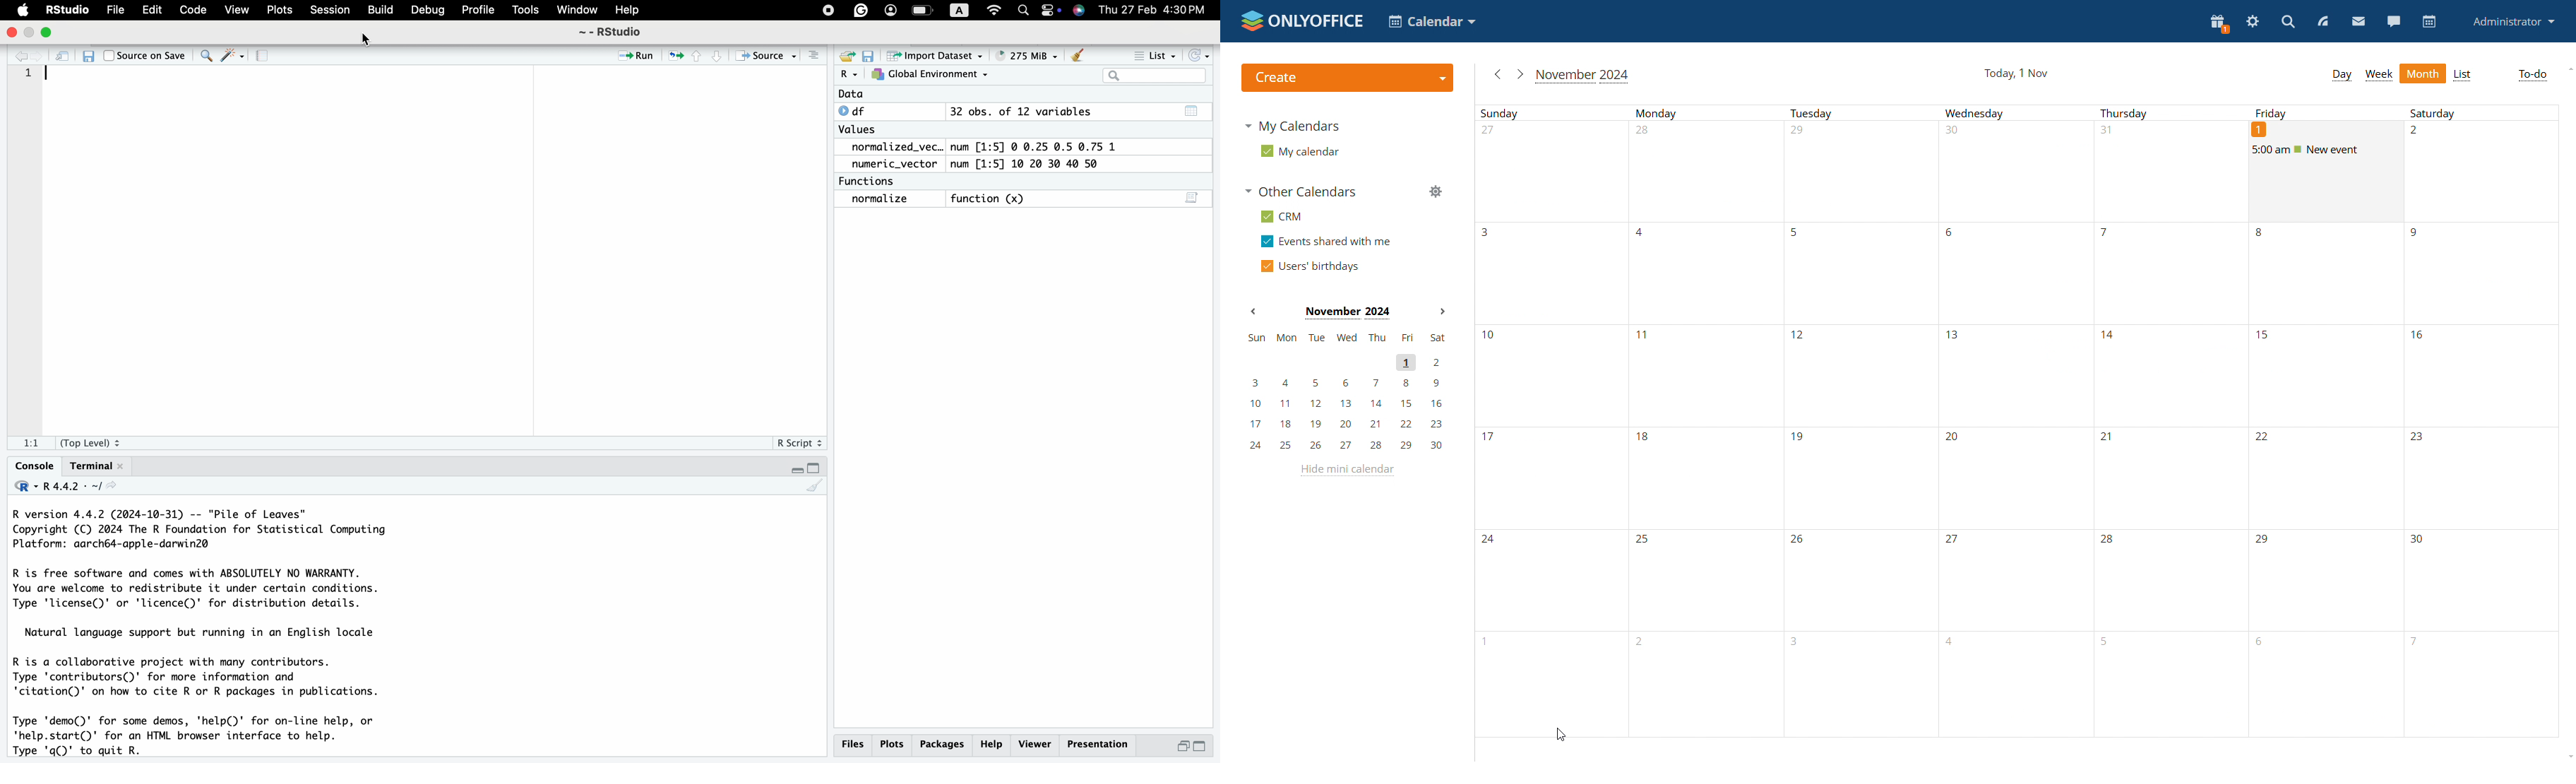 The width and height of the screenshot is (2576, 784). I want to click on close, so click(9, 32).